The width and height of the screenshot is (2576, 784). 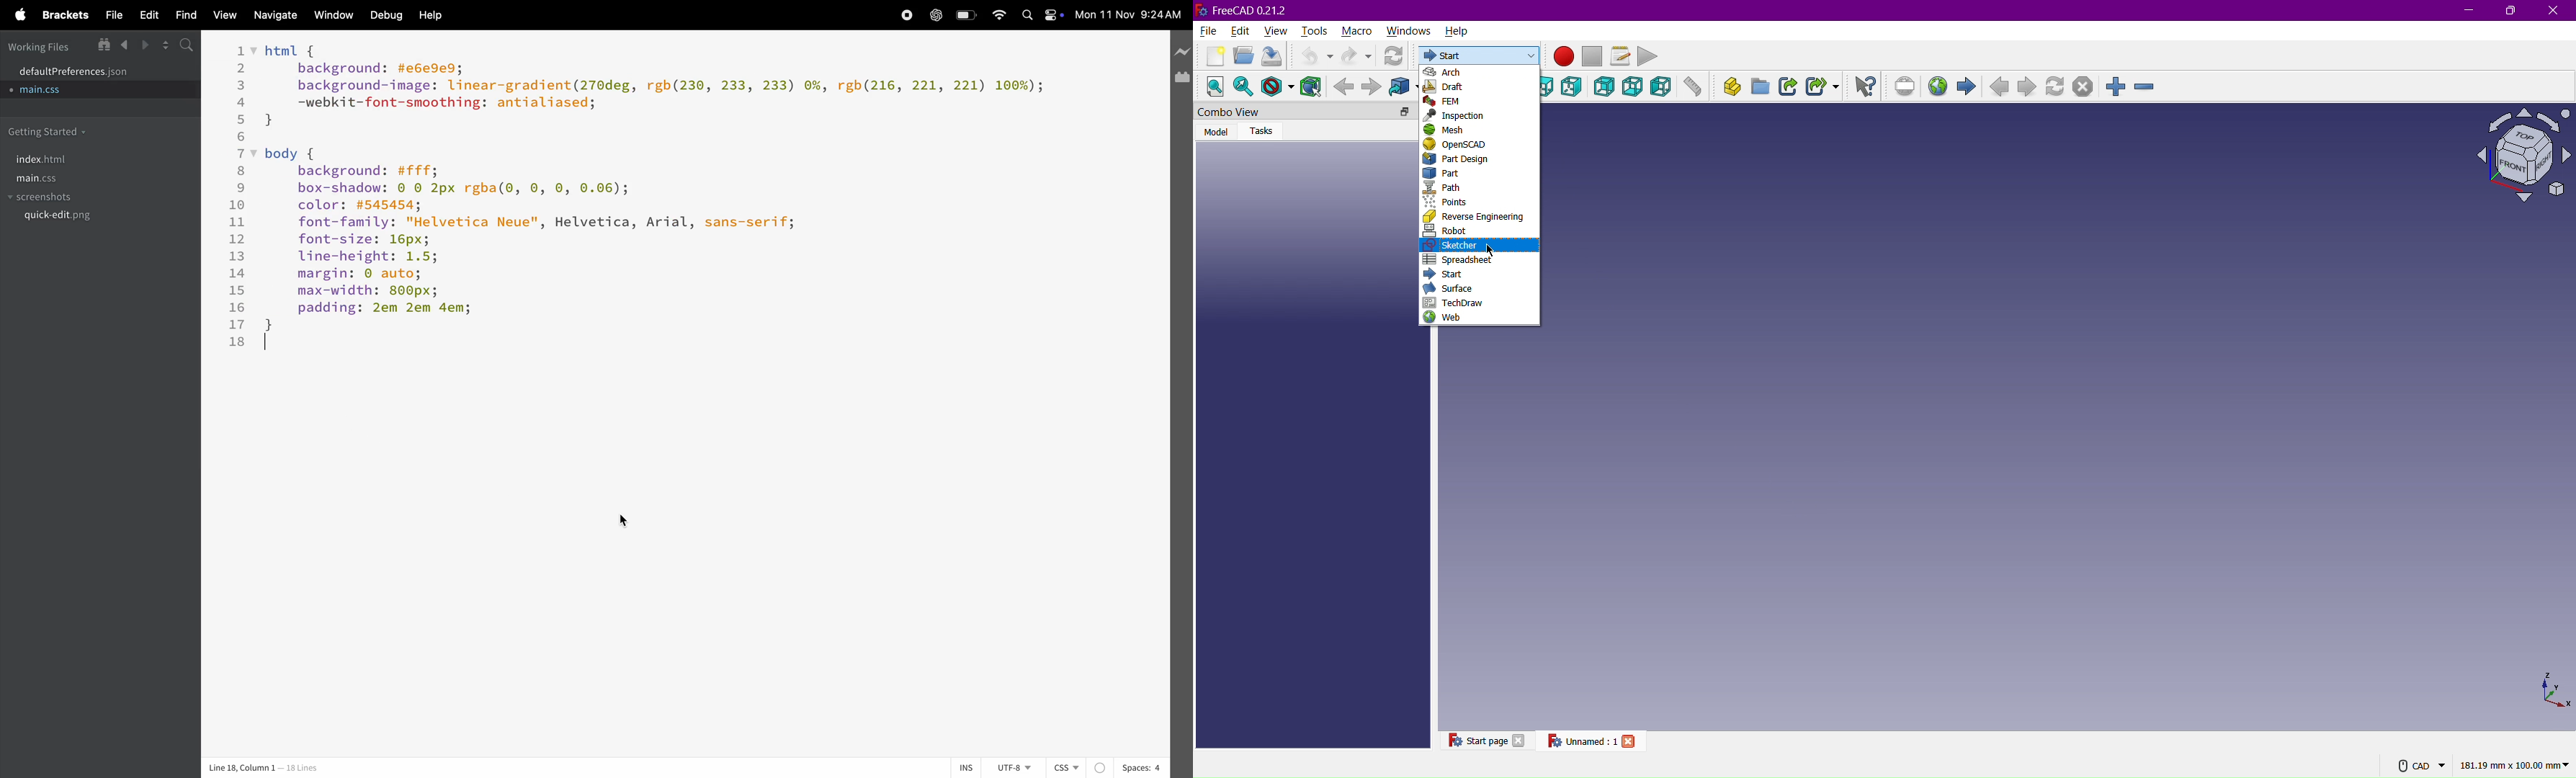 I want to click on main.css, so click(x=55, y=178).